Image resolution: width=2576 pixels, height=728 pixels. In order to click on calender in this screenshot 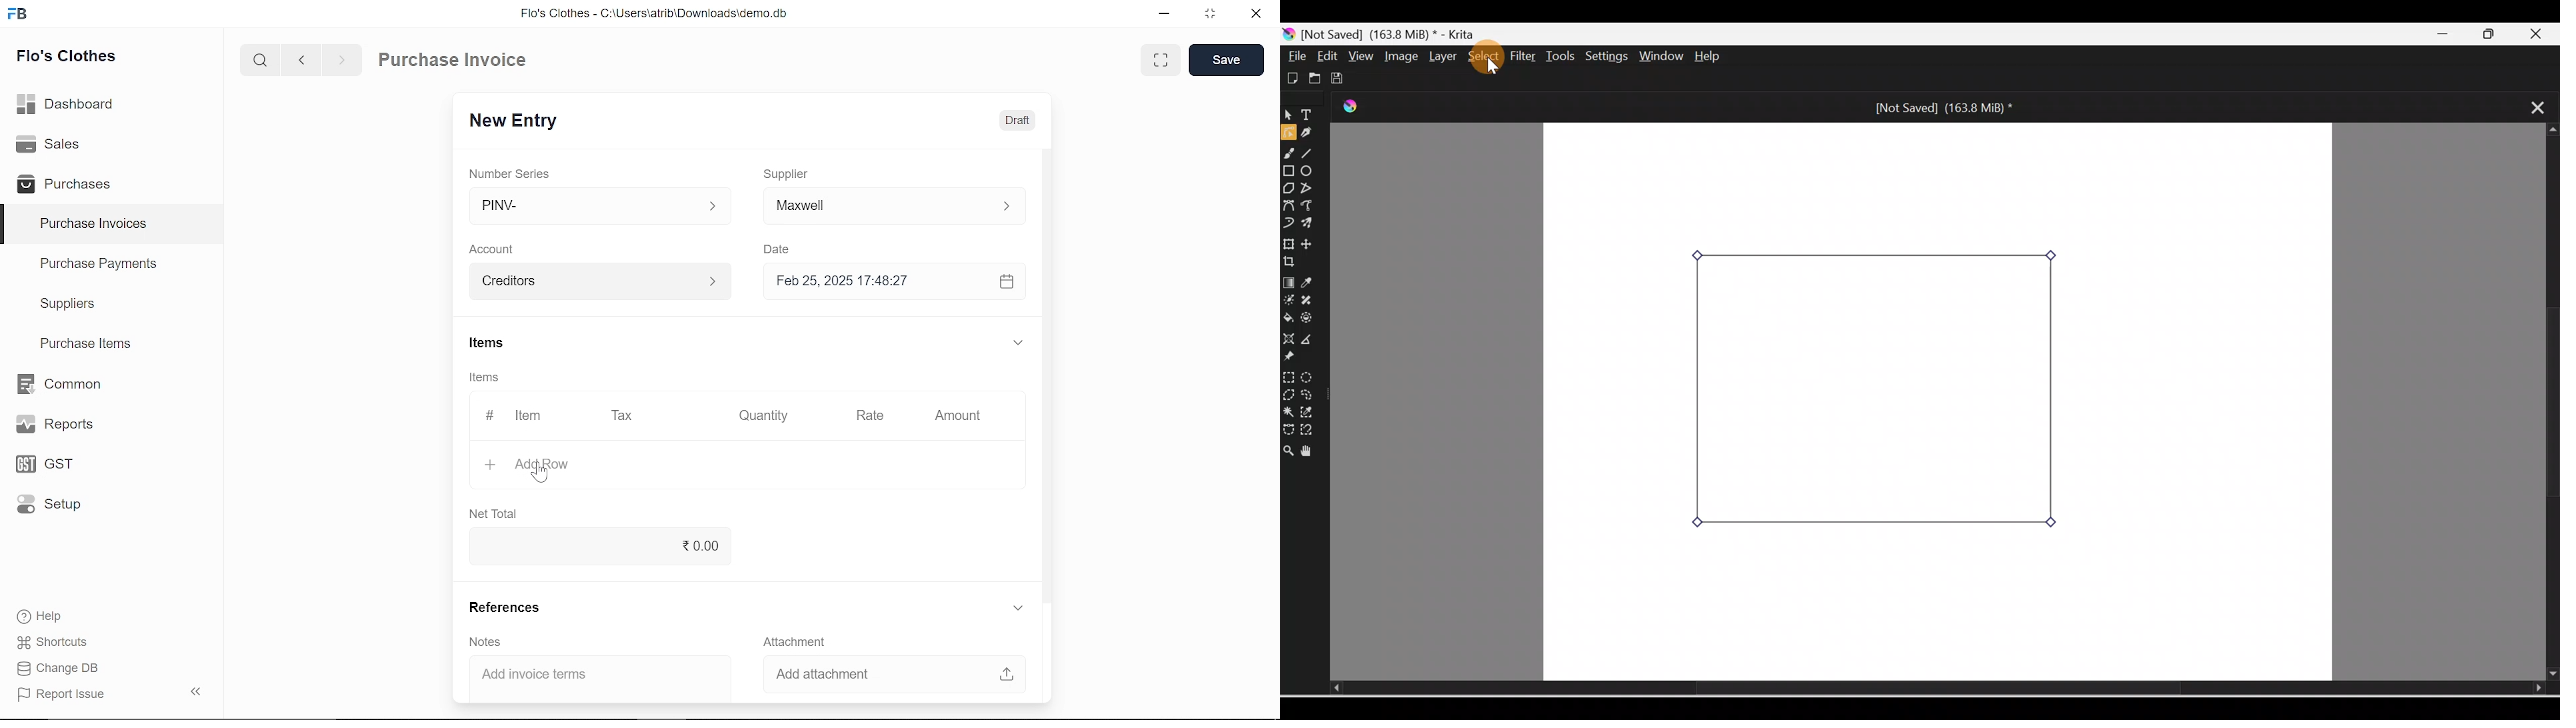, I will do `click(1009, 282)`.